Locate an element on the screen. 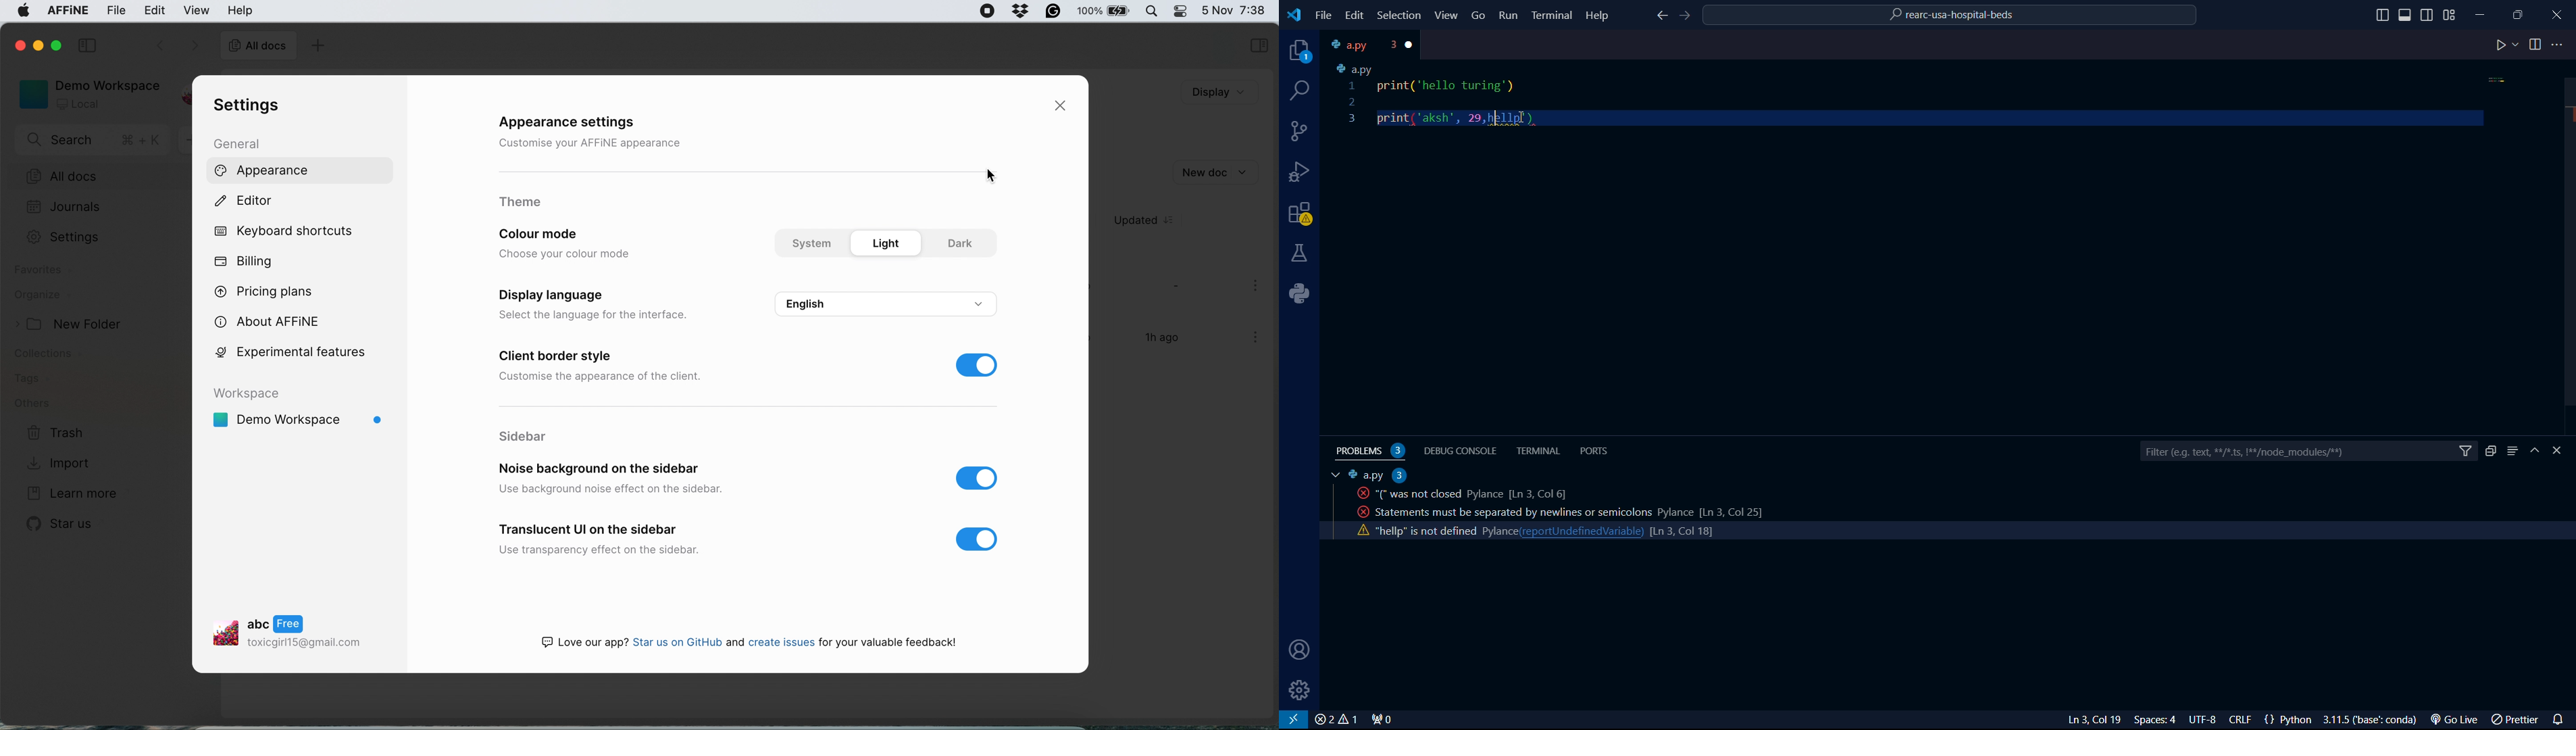 This screenshot has height=756, width=2576. display is located at coordinates (1221, 94).